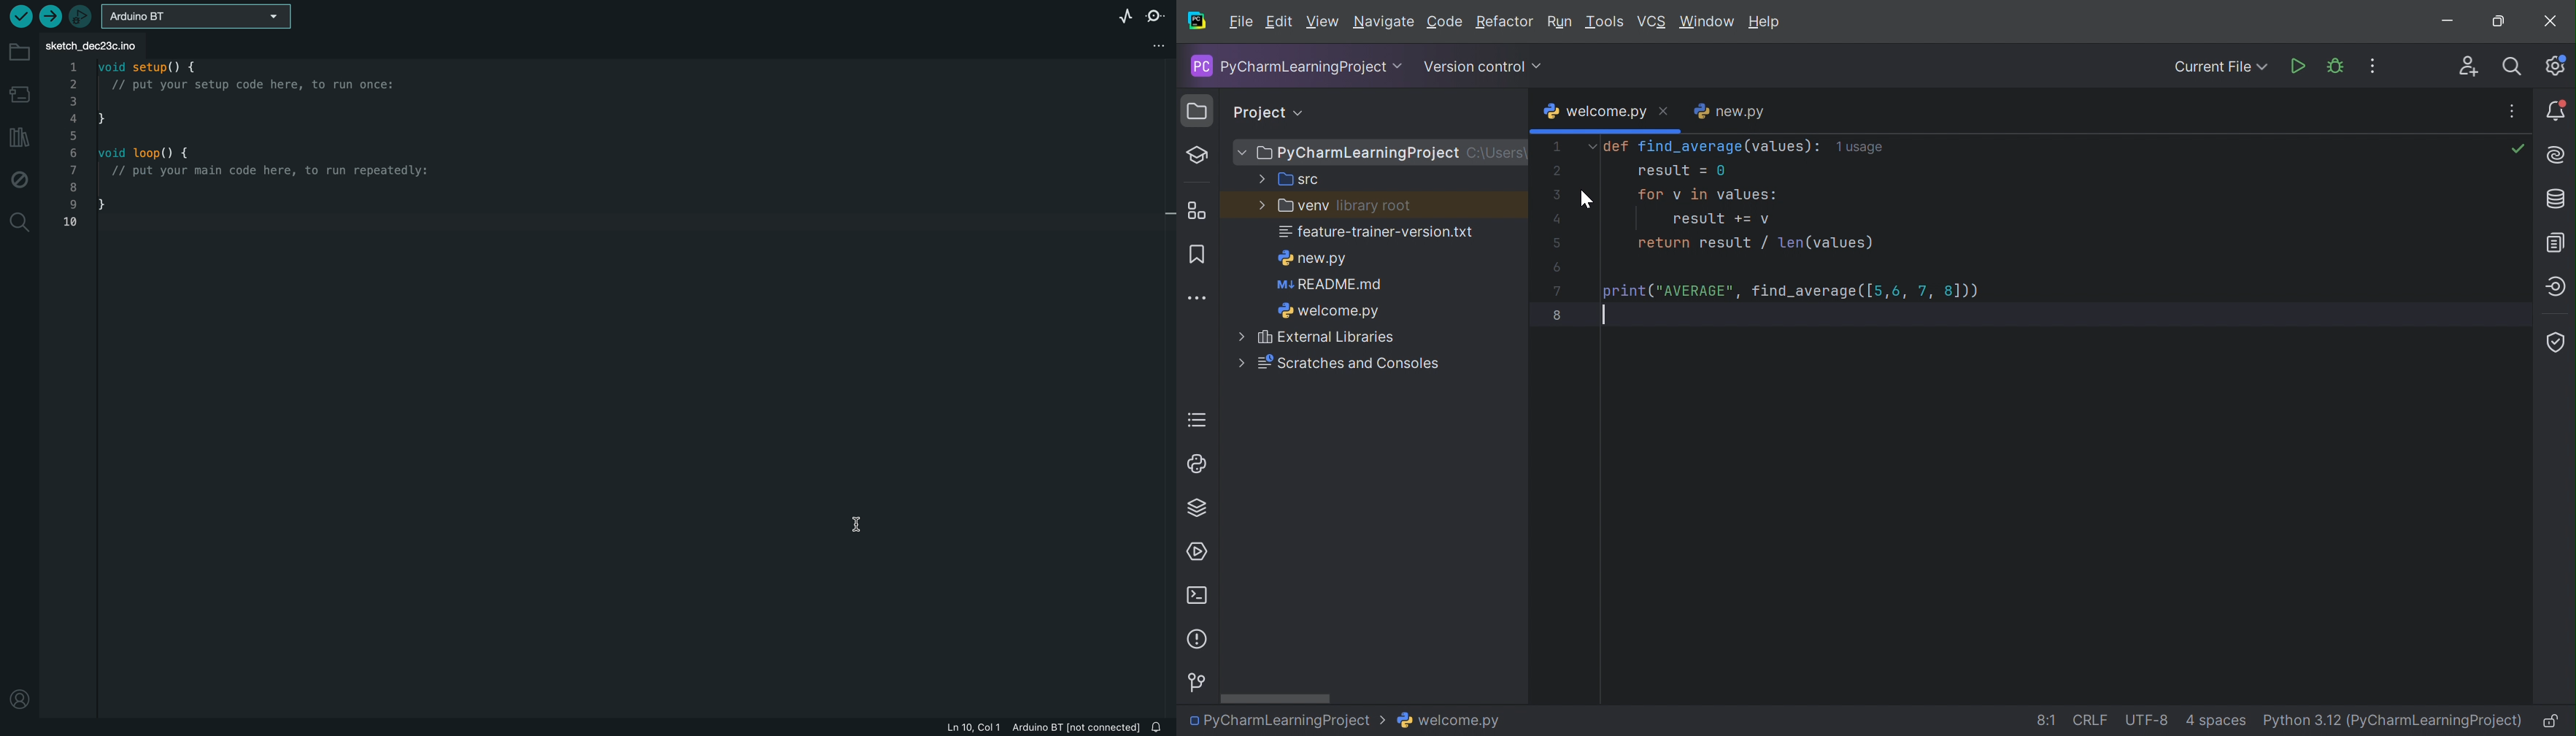  What do you see at coordinates (2334, 66) in the screenshot?
I see `Debug 'welcome.py'` at bounding box center [2334, 66].